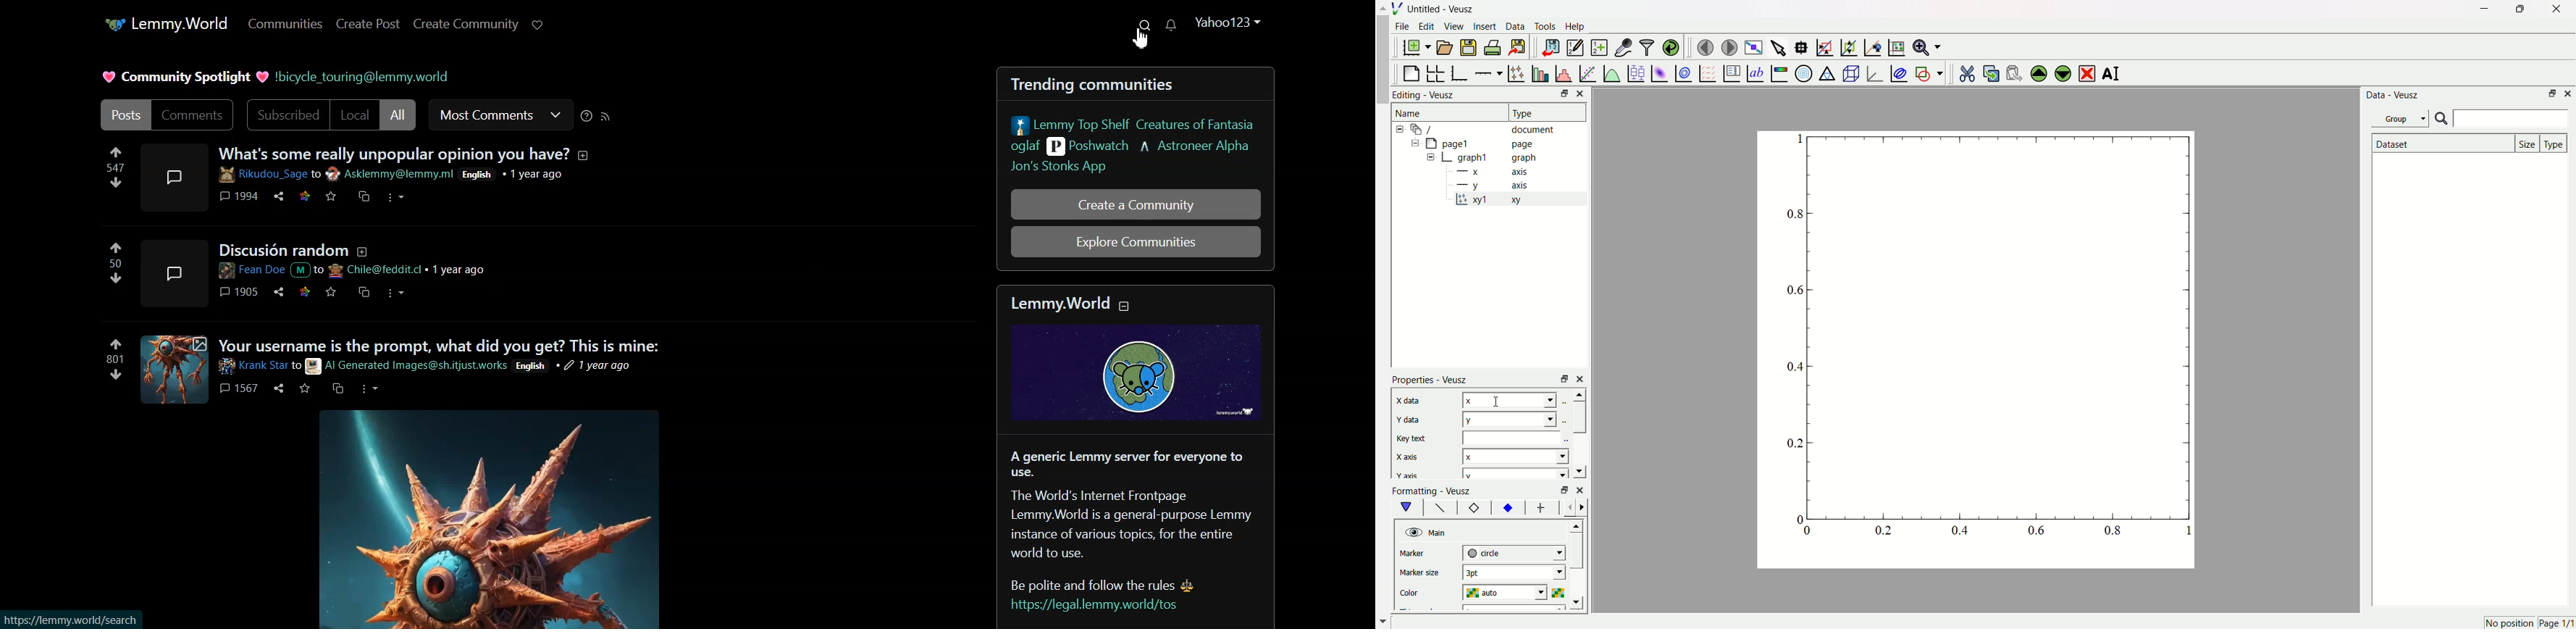  Describe the element at coordinates (1539, 72) in the screenshot. I see `bar chart` at that location.